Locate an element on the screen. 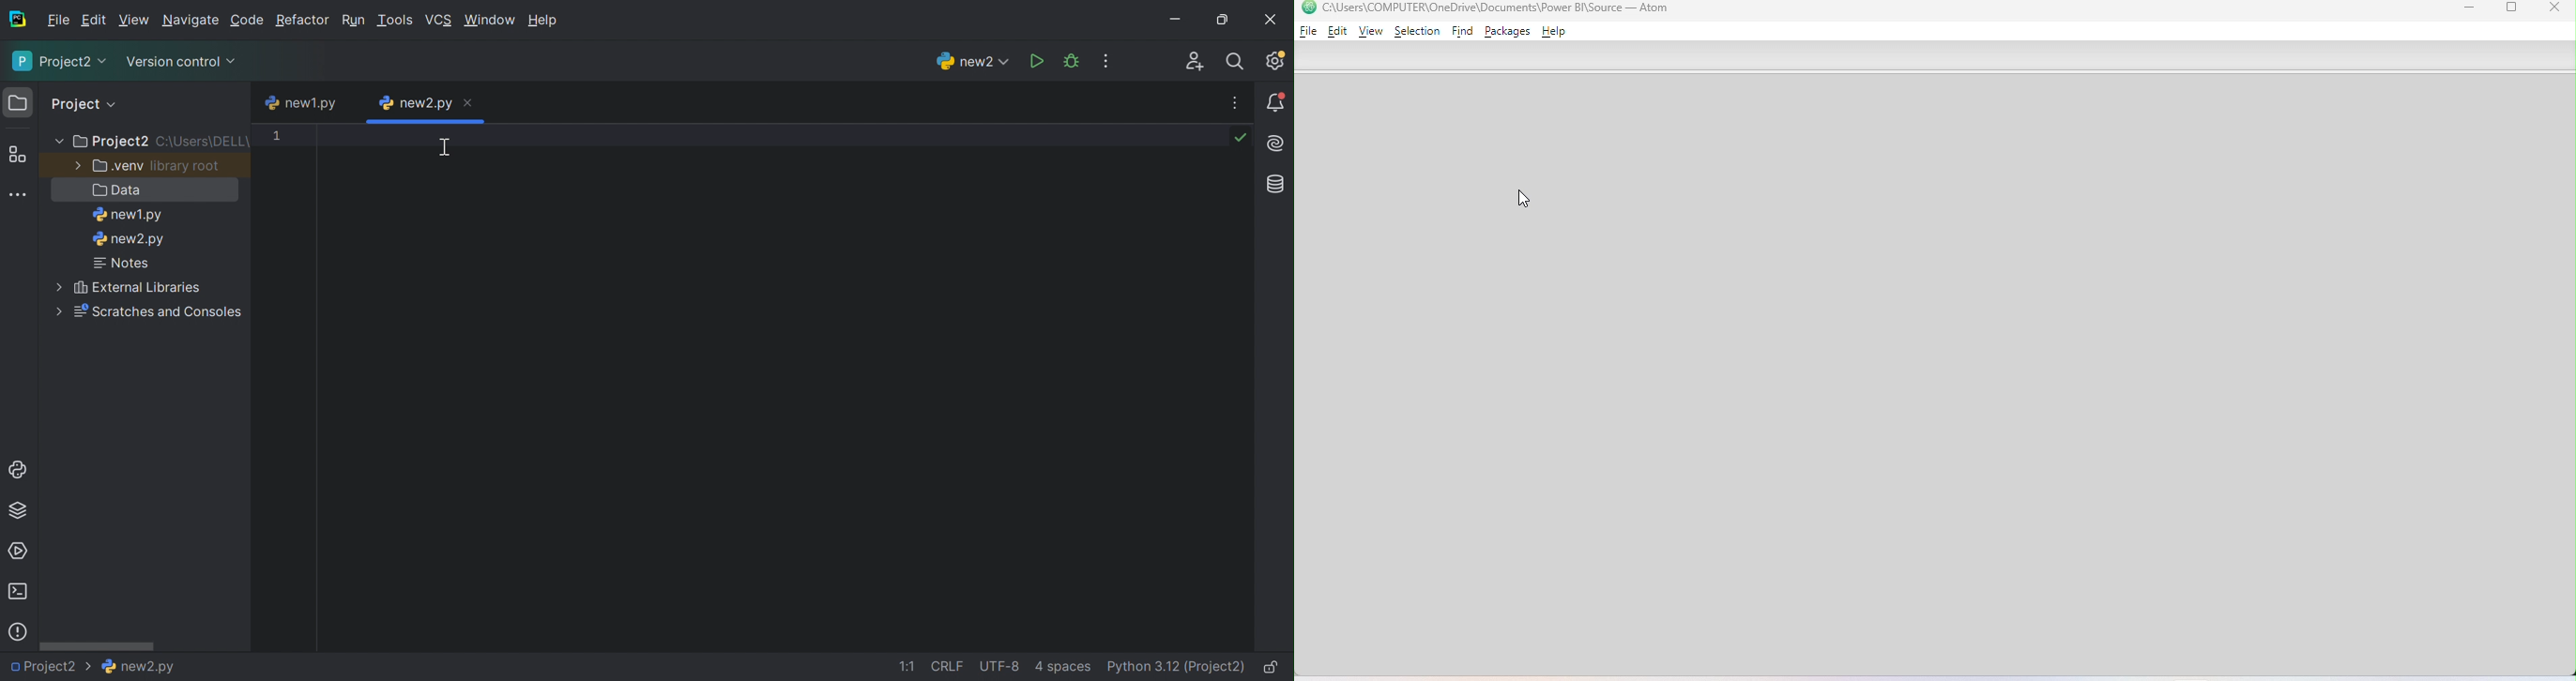 The width and height of the screenshot is (2576, 700). Windows is located at coordinates (491, 20).